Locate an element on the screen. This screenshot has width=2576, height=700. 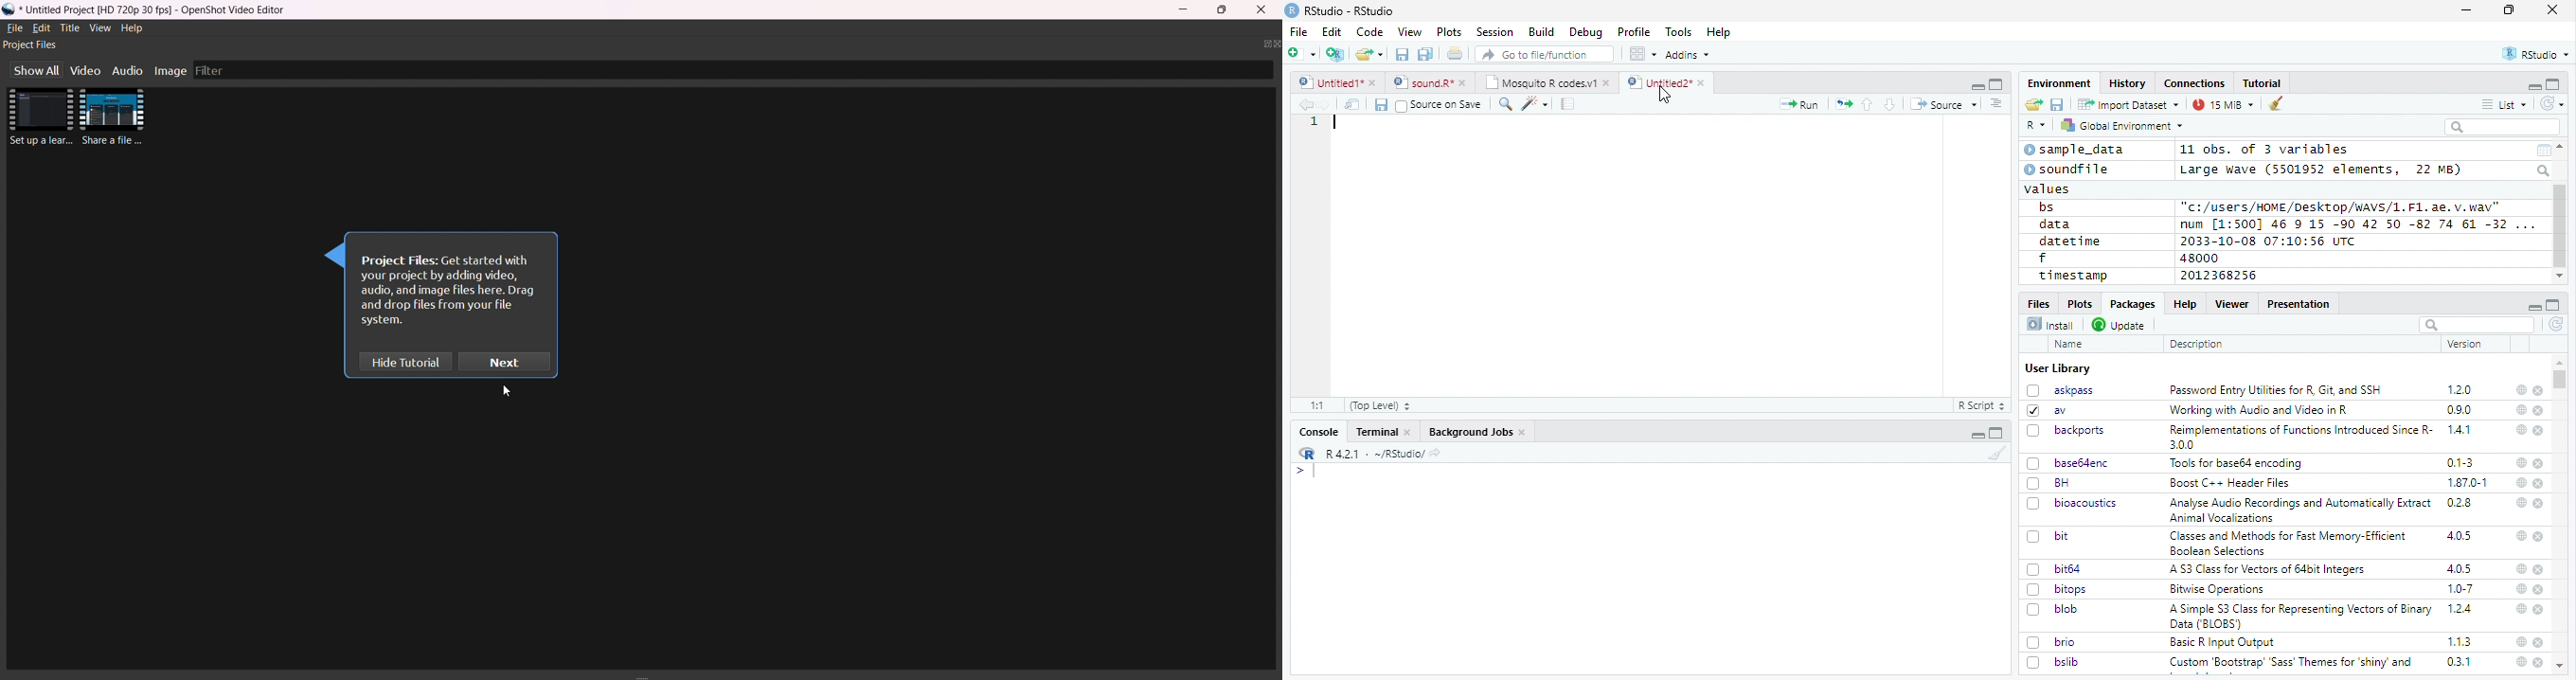
Terminal is located at coordinates (1383, 432).